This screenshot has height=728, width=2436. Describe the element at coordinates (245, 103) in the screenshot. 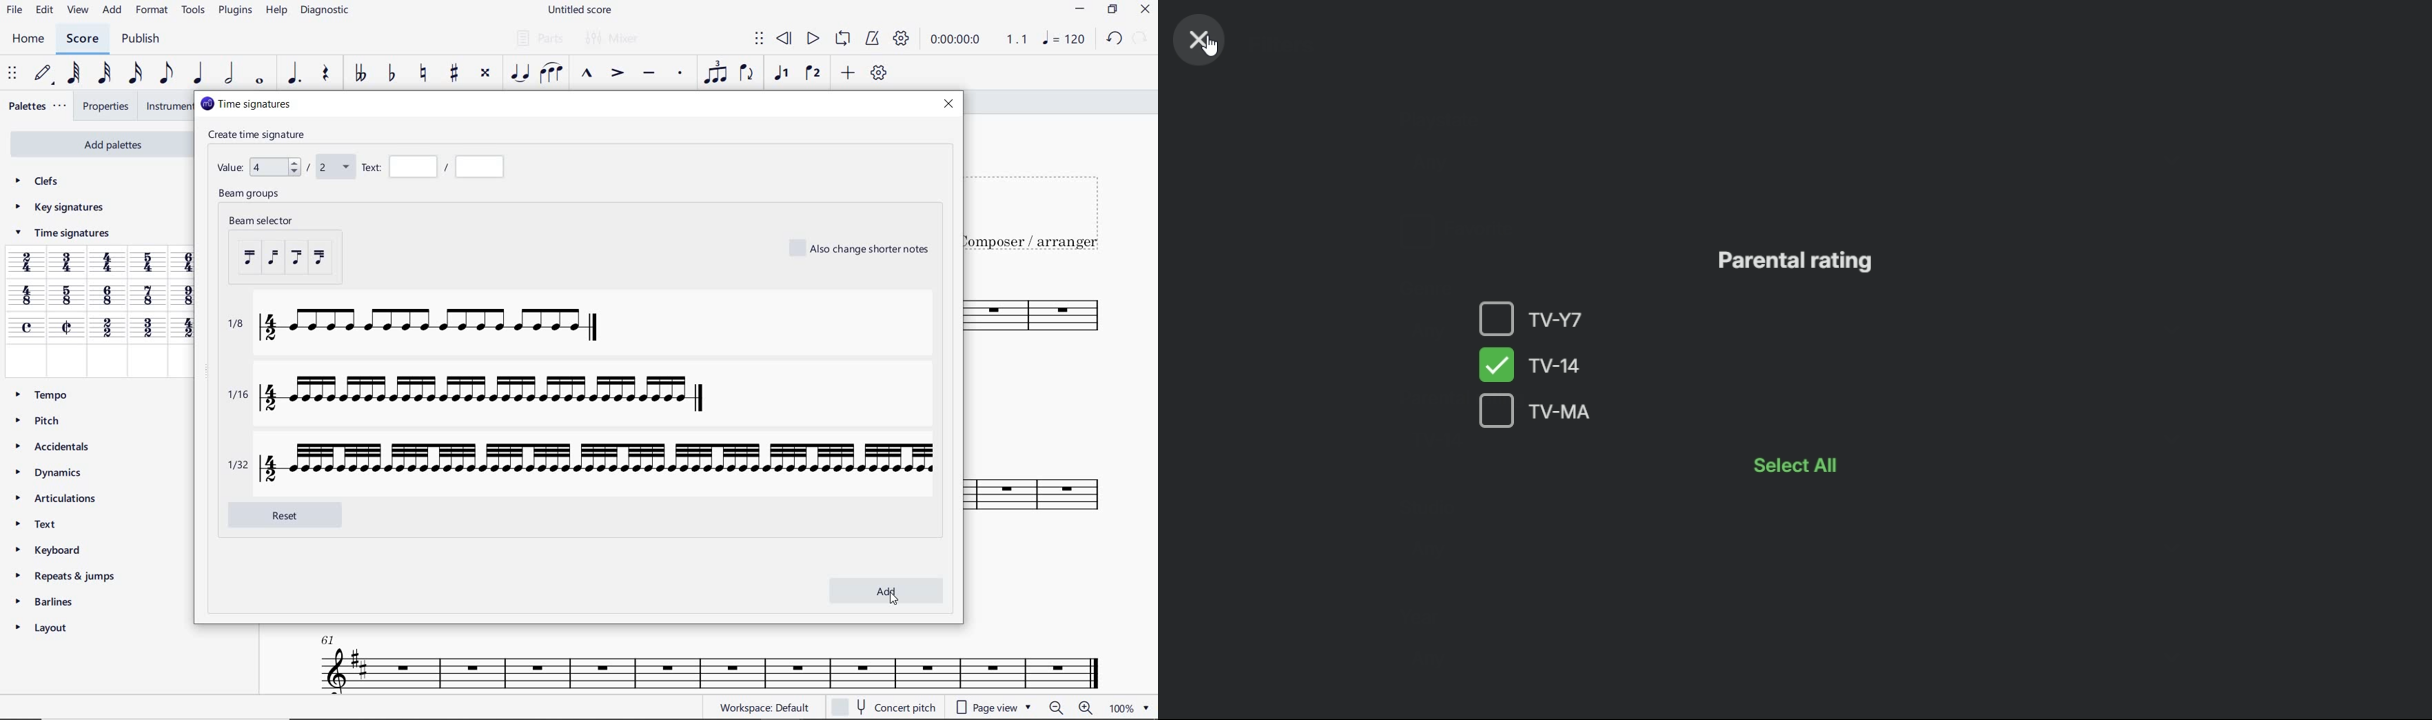

I see `time signatures` at that location.